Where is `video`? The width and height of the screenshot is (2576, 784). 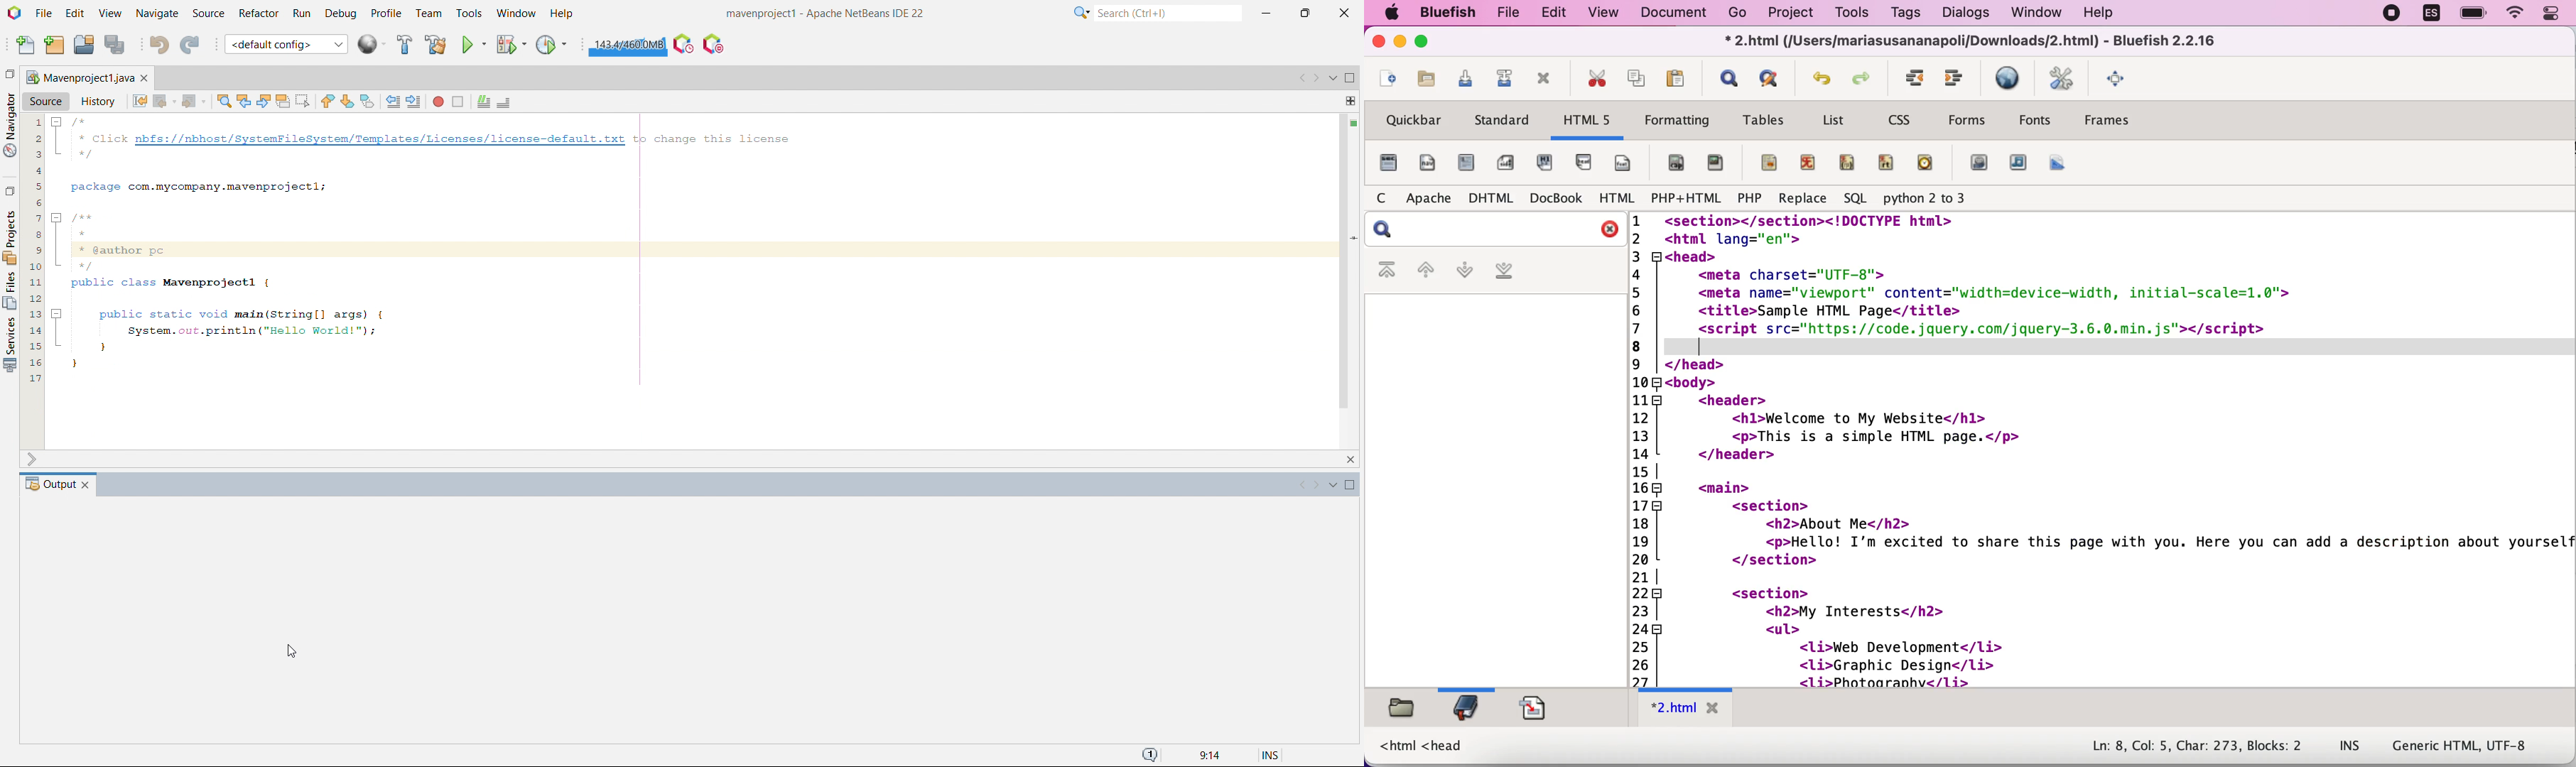
video is located at coordinates (1979, 163).